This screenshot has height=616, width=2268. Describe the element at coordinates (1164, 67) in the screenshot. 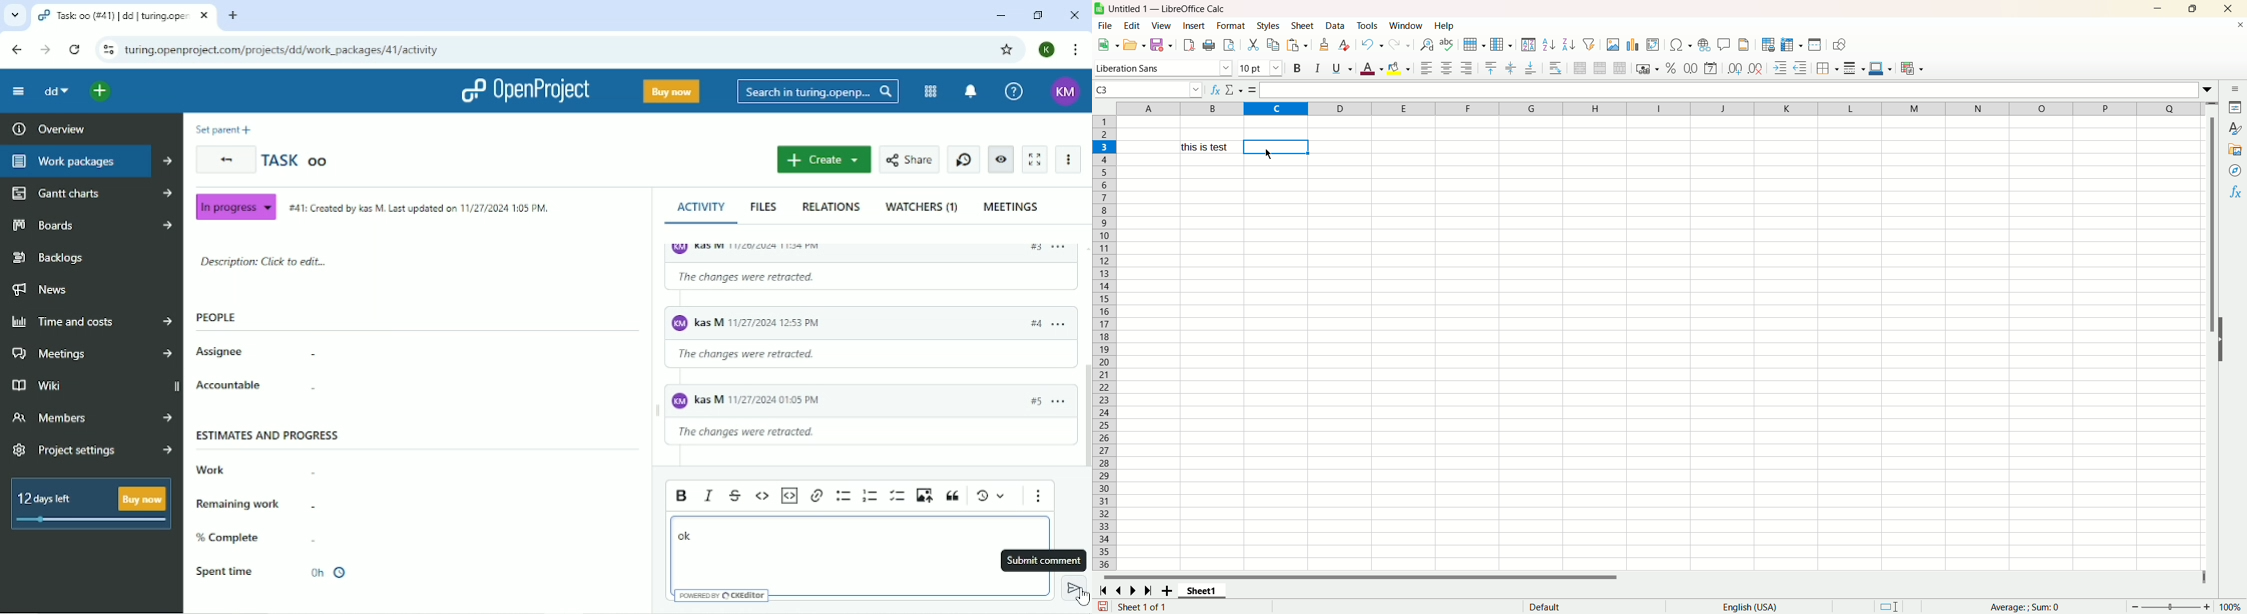

I see `font name` at that location.